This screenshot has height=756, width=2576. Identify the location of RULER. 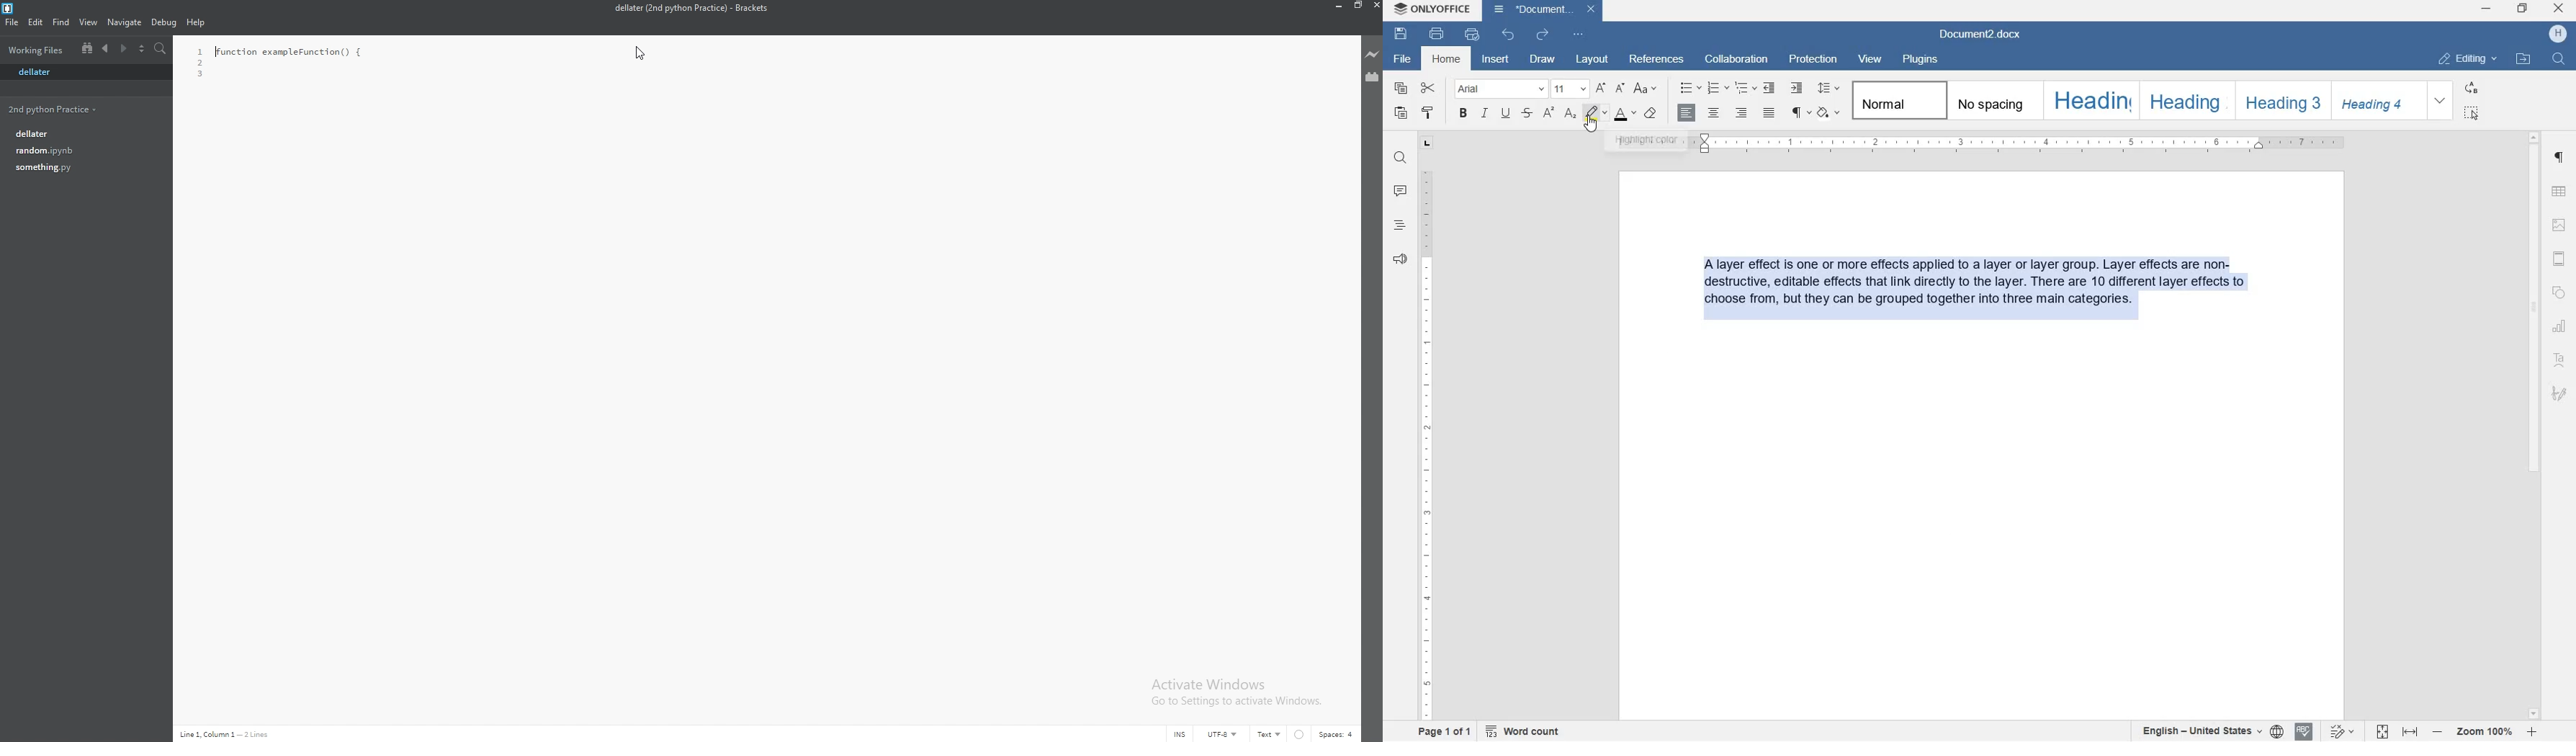
(1976, 144).